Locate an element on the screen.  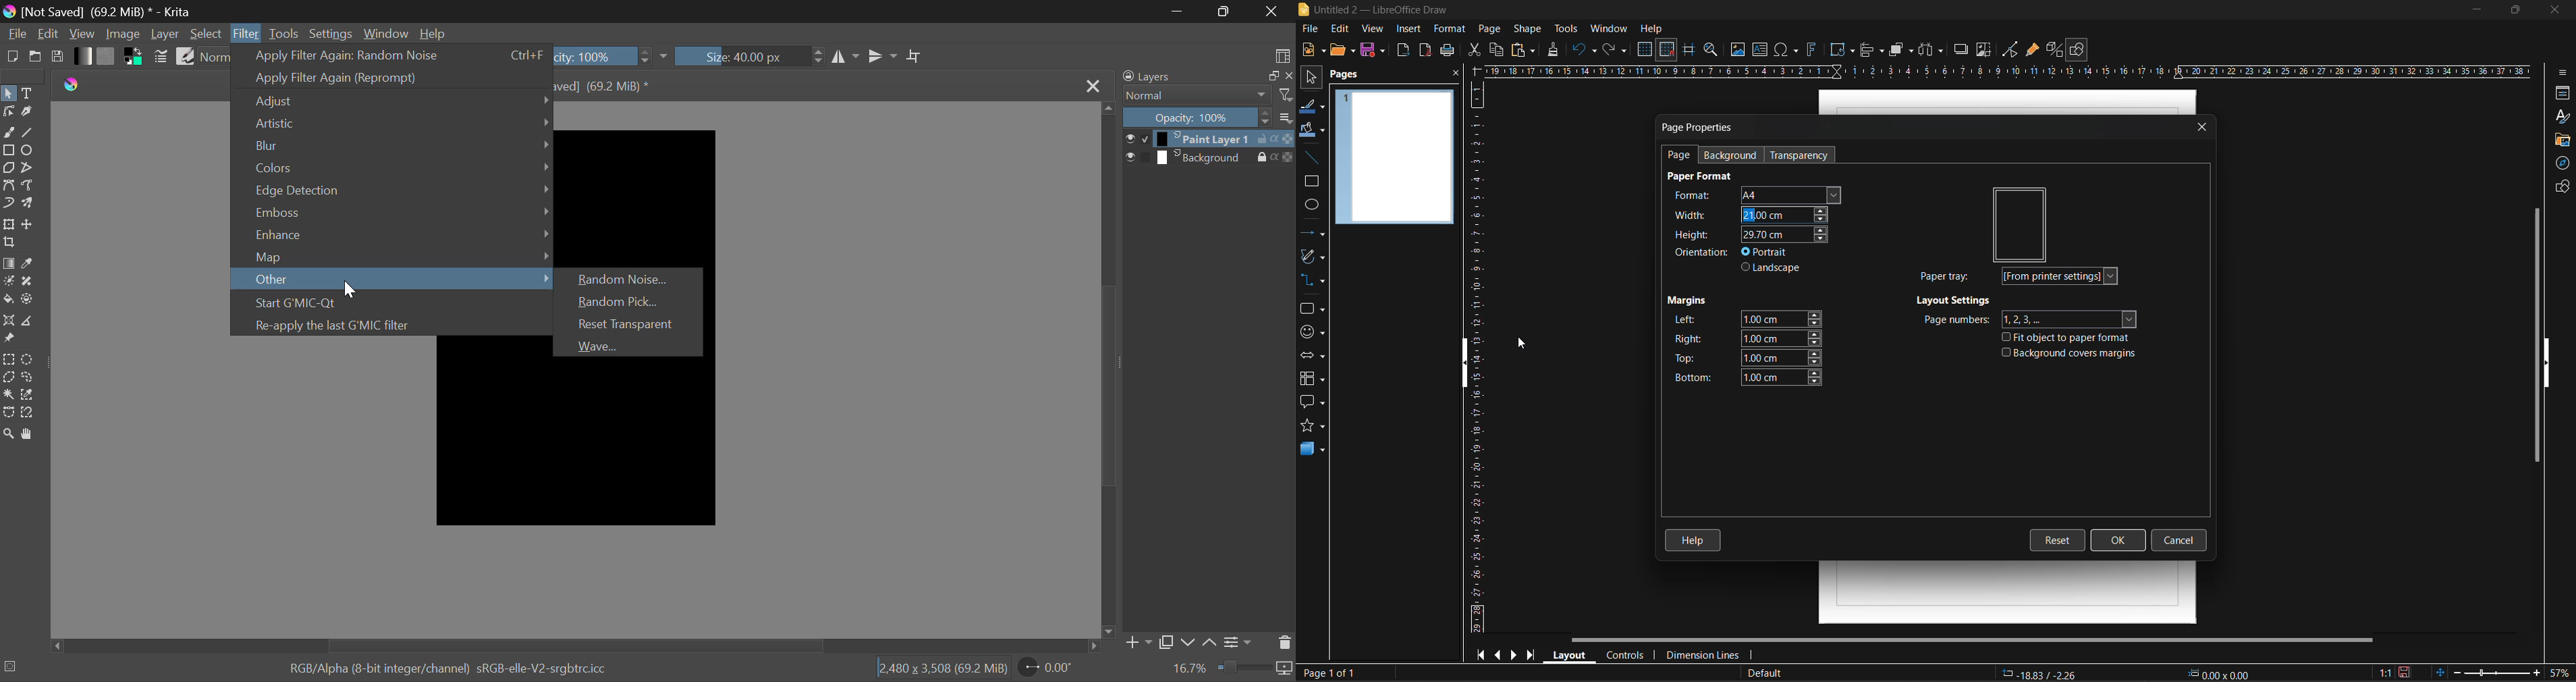
clone formatting is located at coordinates (1557, 51).